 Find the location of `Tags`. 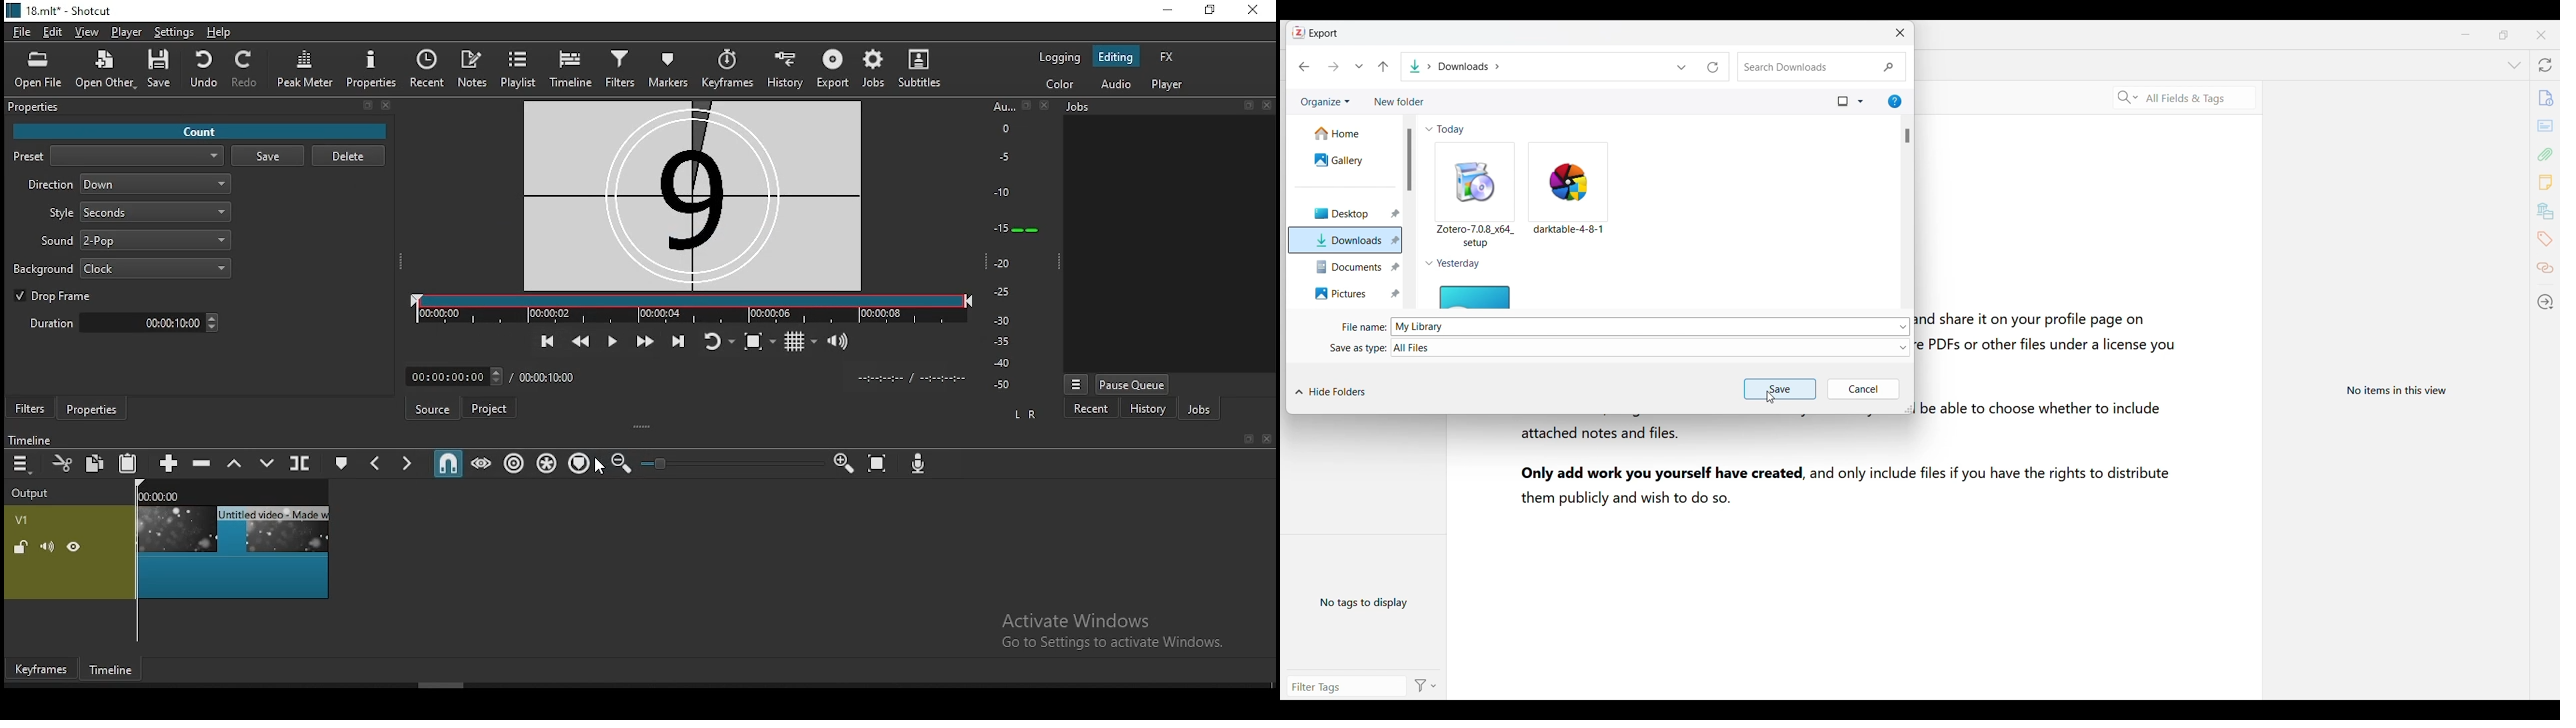

Tags is located at coordinates (2545, 238).